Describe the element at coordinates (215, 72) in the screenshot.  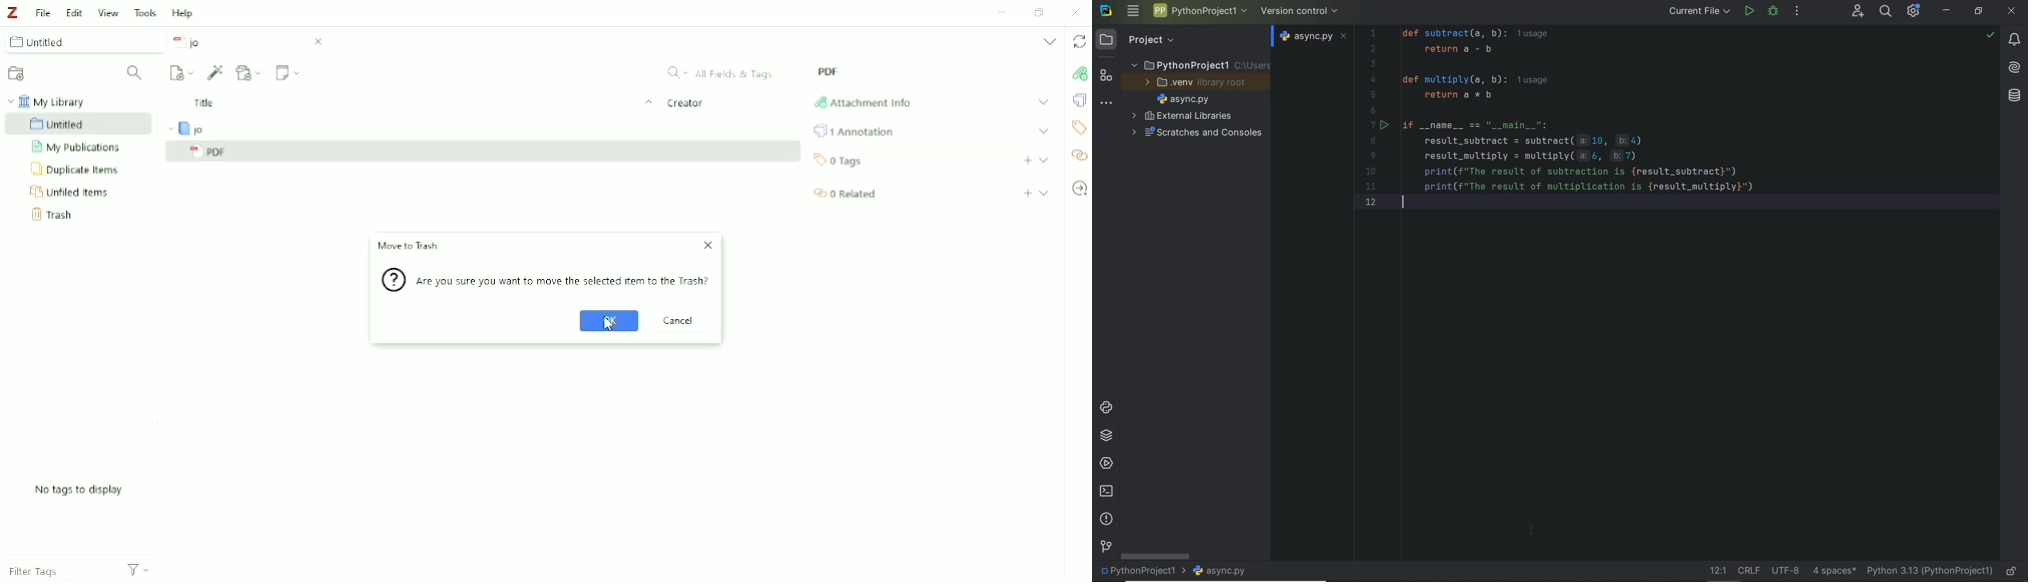
I see `Add Item (s) by Identifier` at that location.